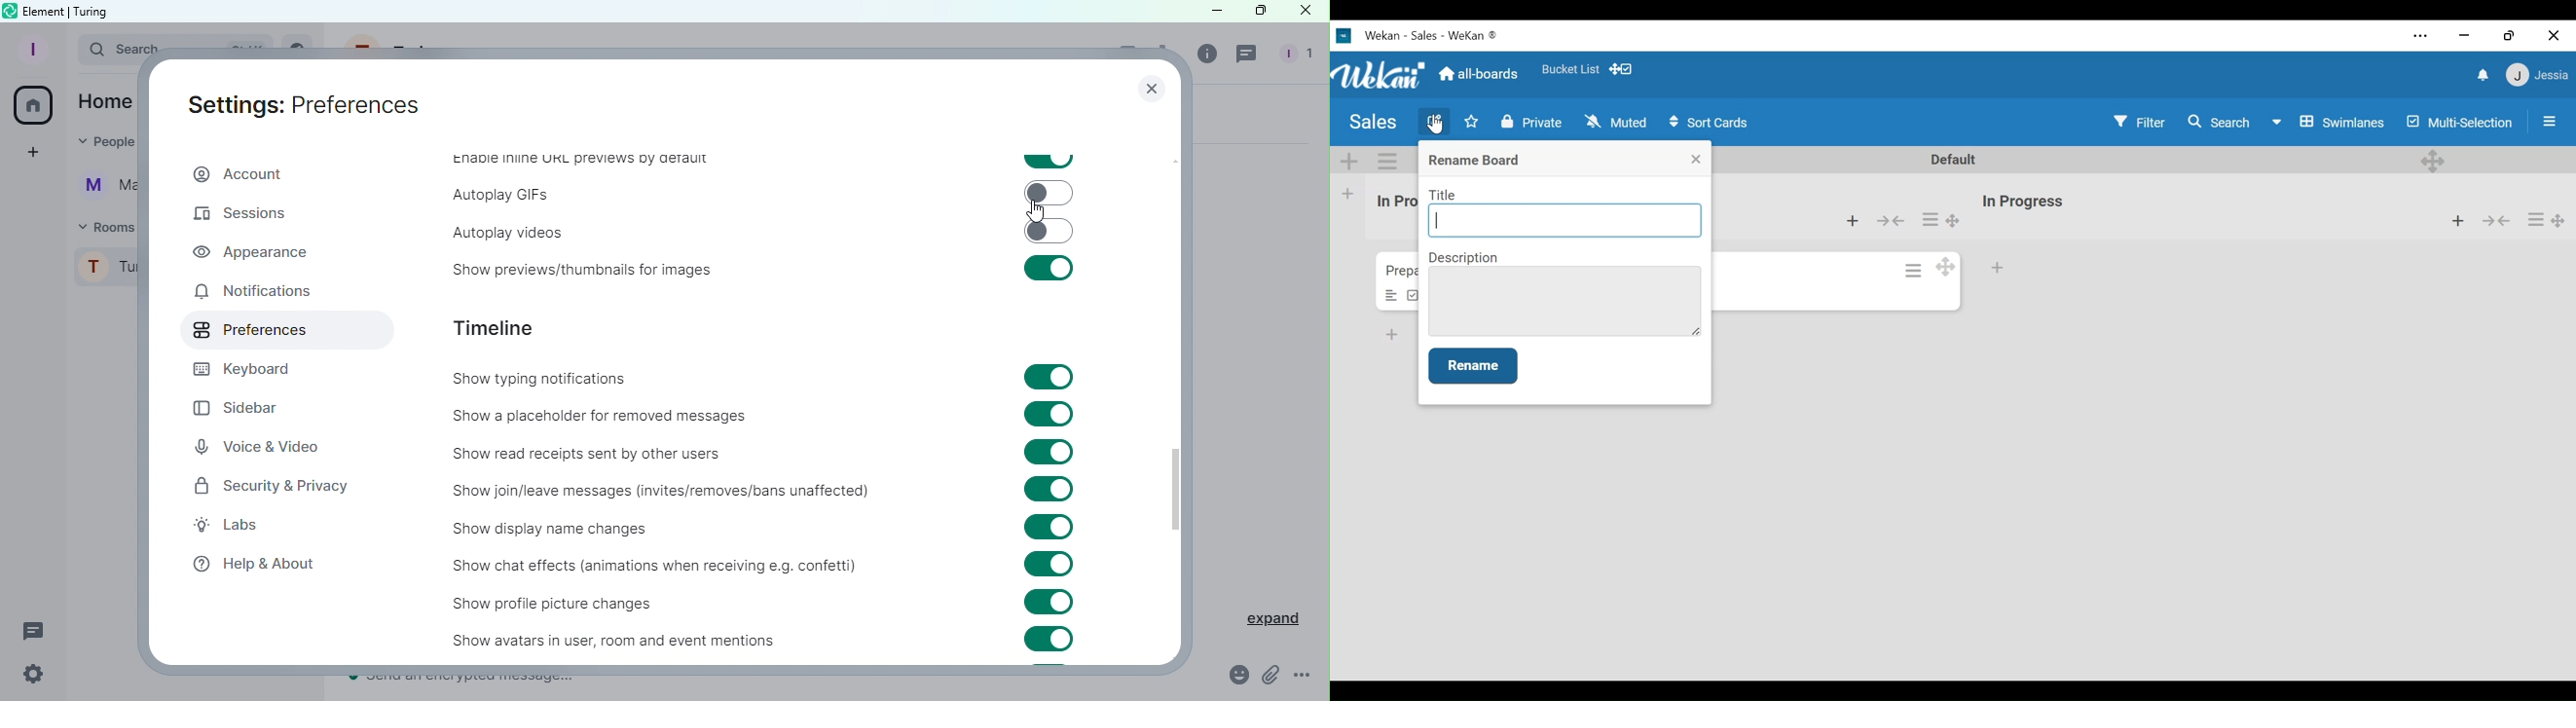 This screenshot has width=2576, height=728. Describe the element at coordinates (2547, 121) in the screenshot. I see `Sidebar` at that location.